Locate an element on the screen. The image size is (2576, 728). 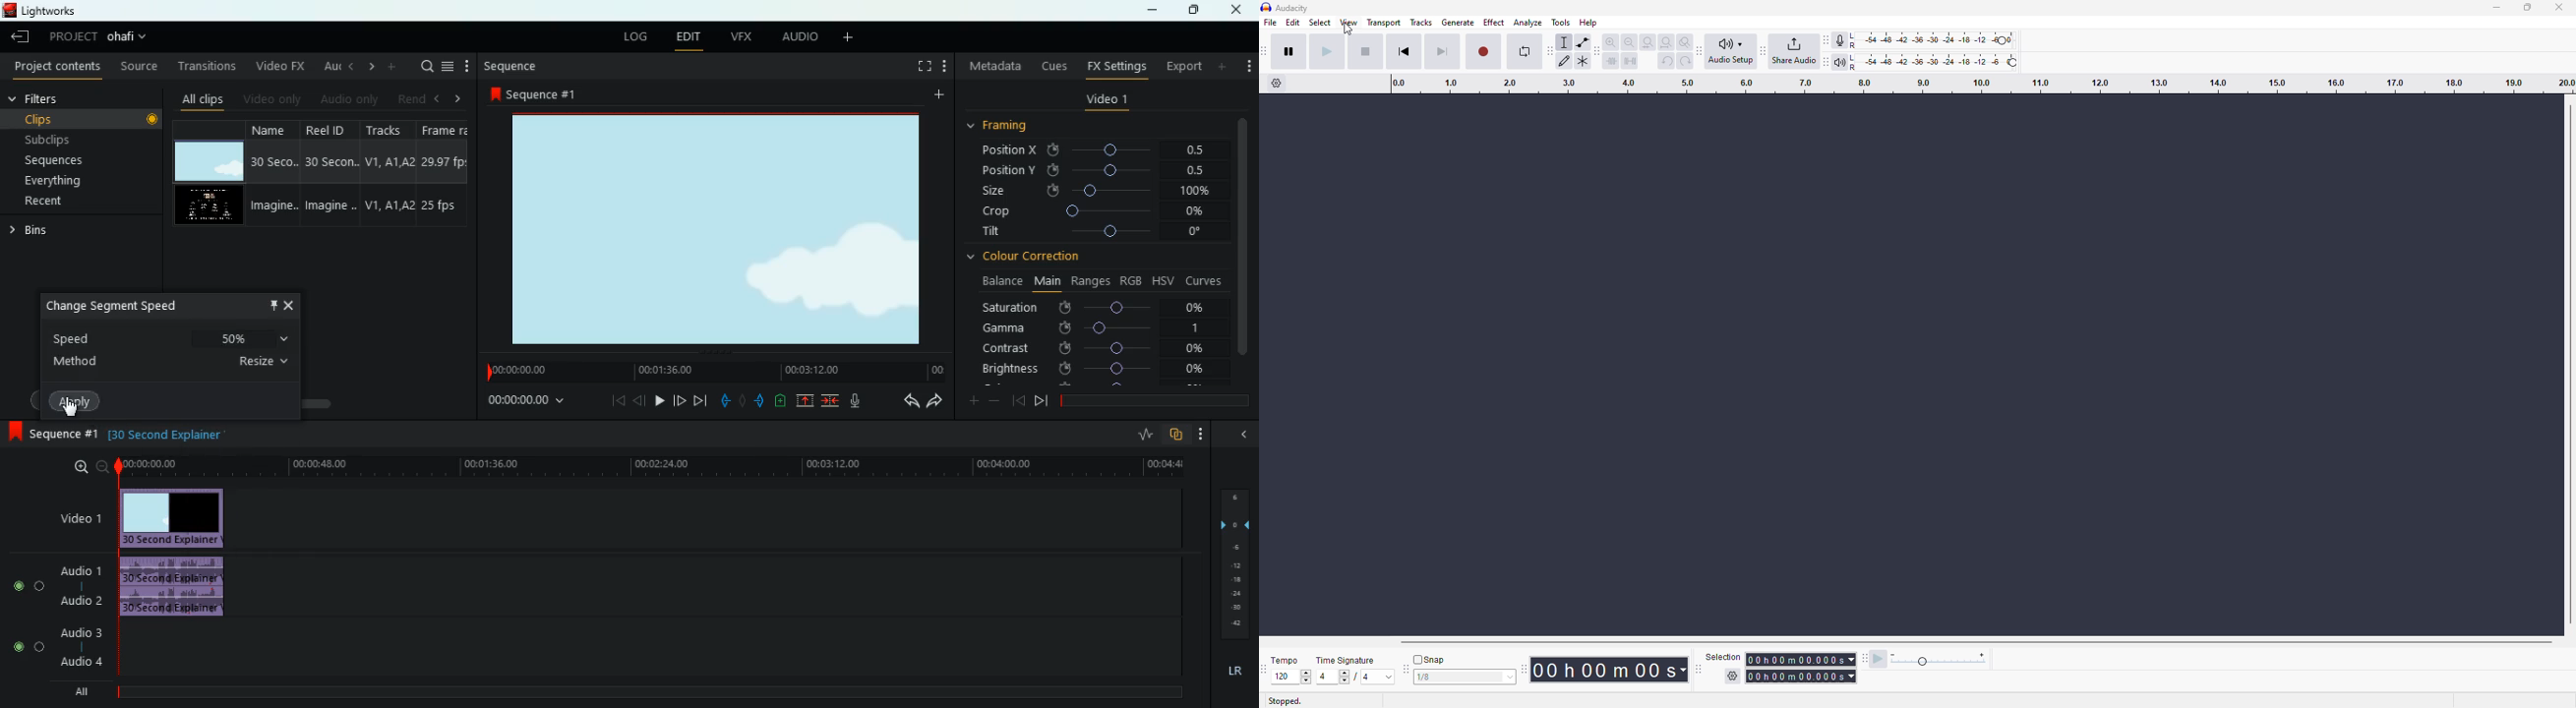
rate is located at coordinates (1140, 435).